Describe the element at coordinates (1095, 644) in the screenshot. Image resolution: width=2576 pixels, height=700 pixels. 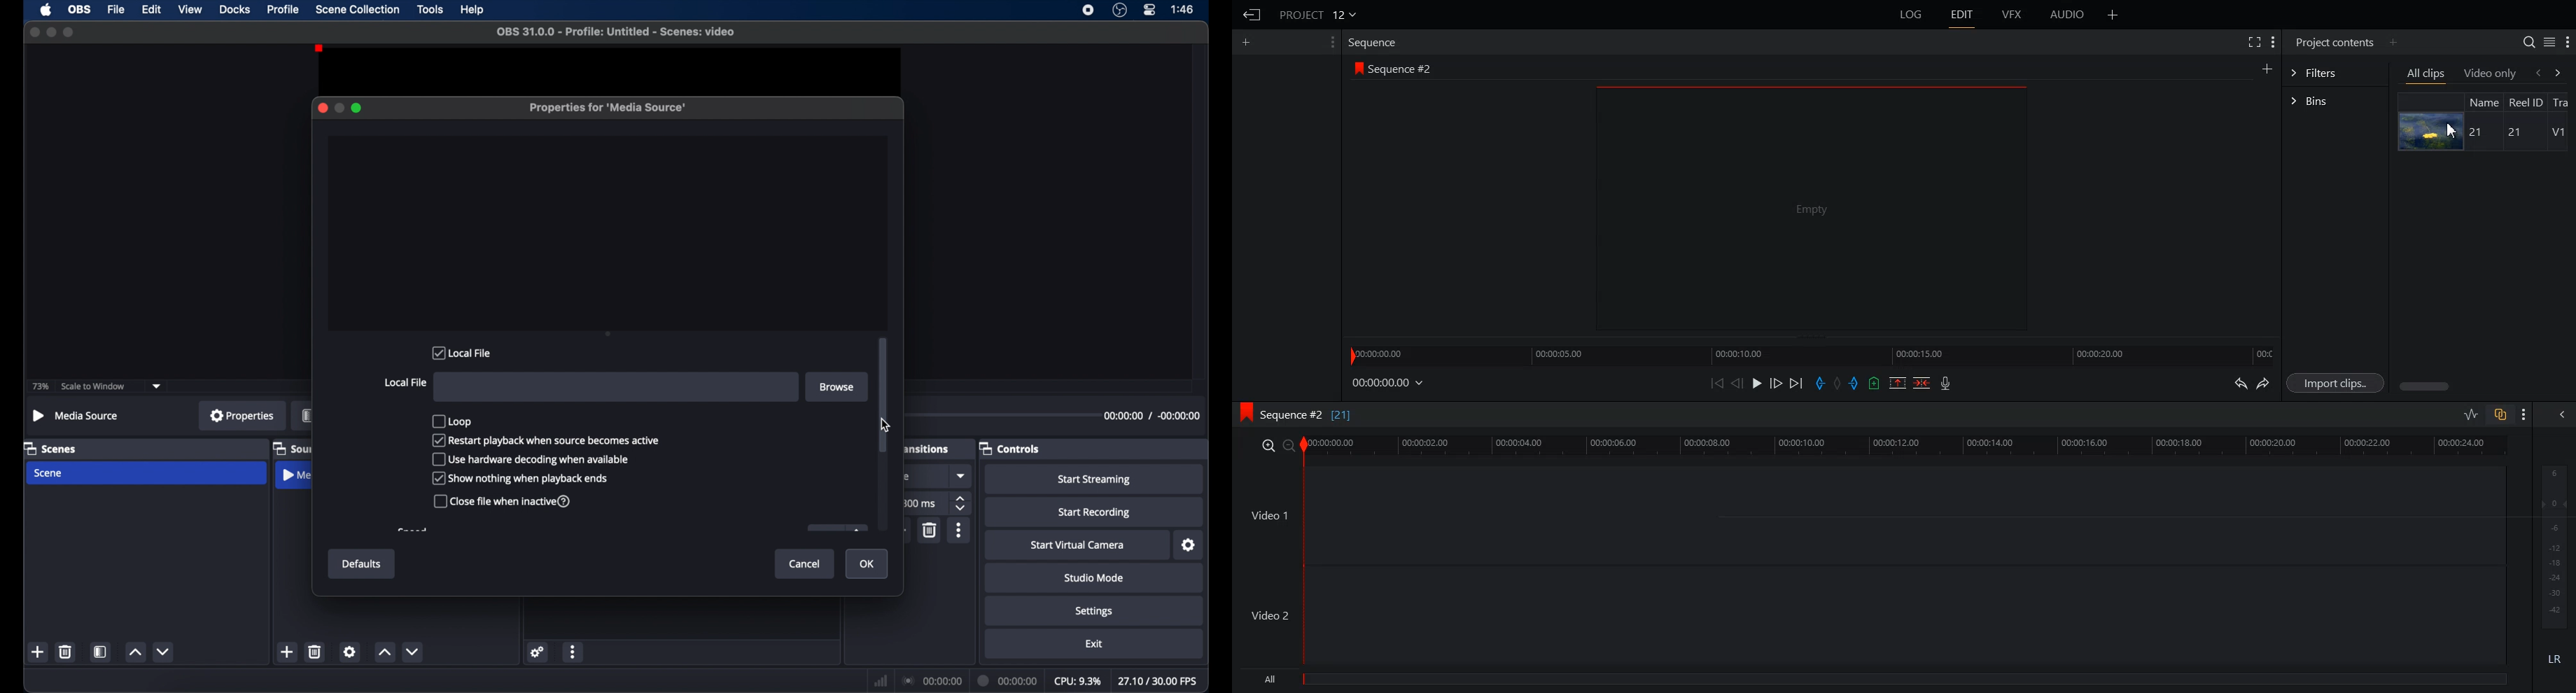
I see `exit` at that location.